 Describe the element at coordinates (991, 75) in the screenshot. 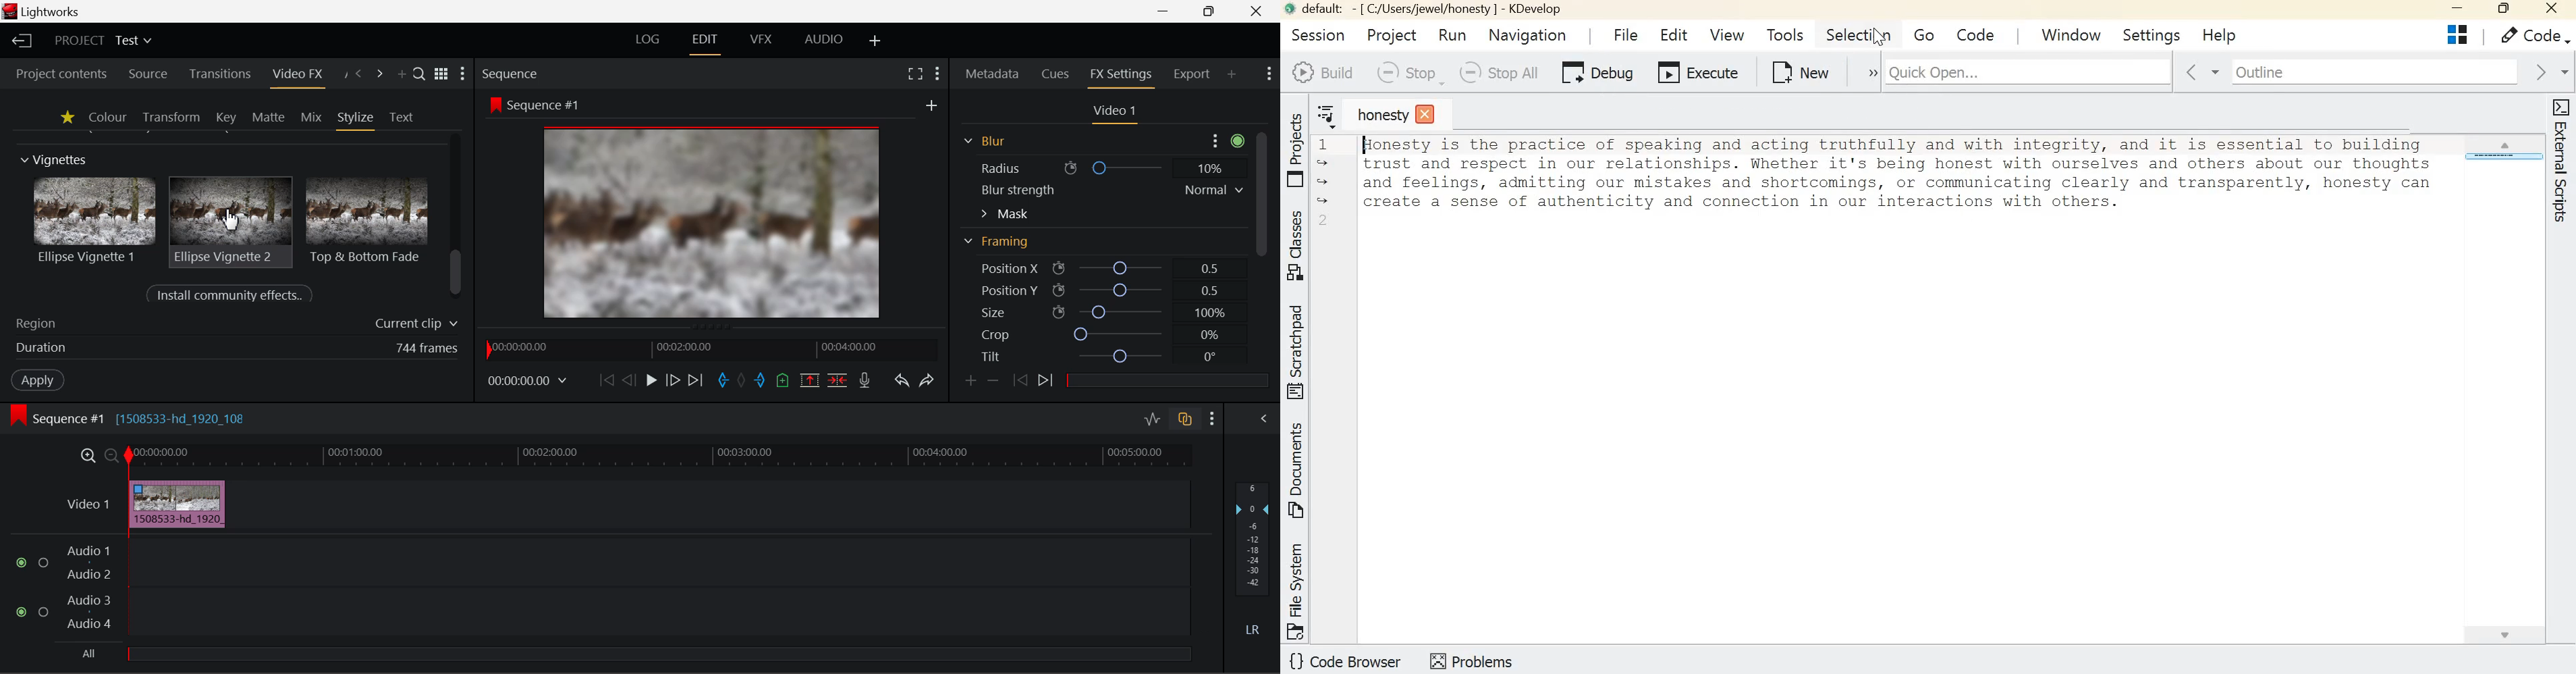

I see `Metadata Panel` at that location.